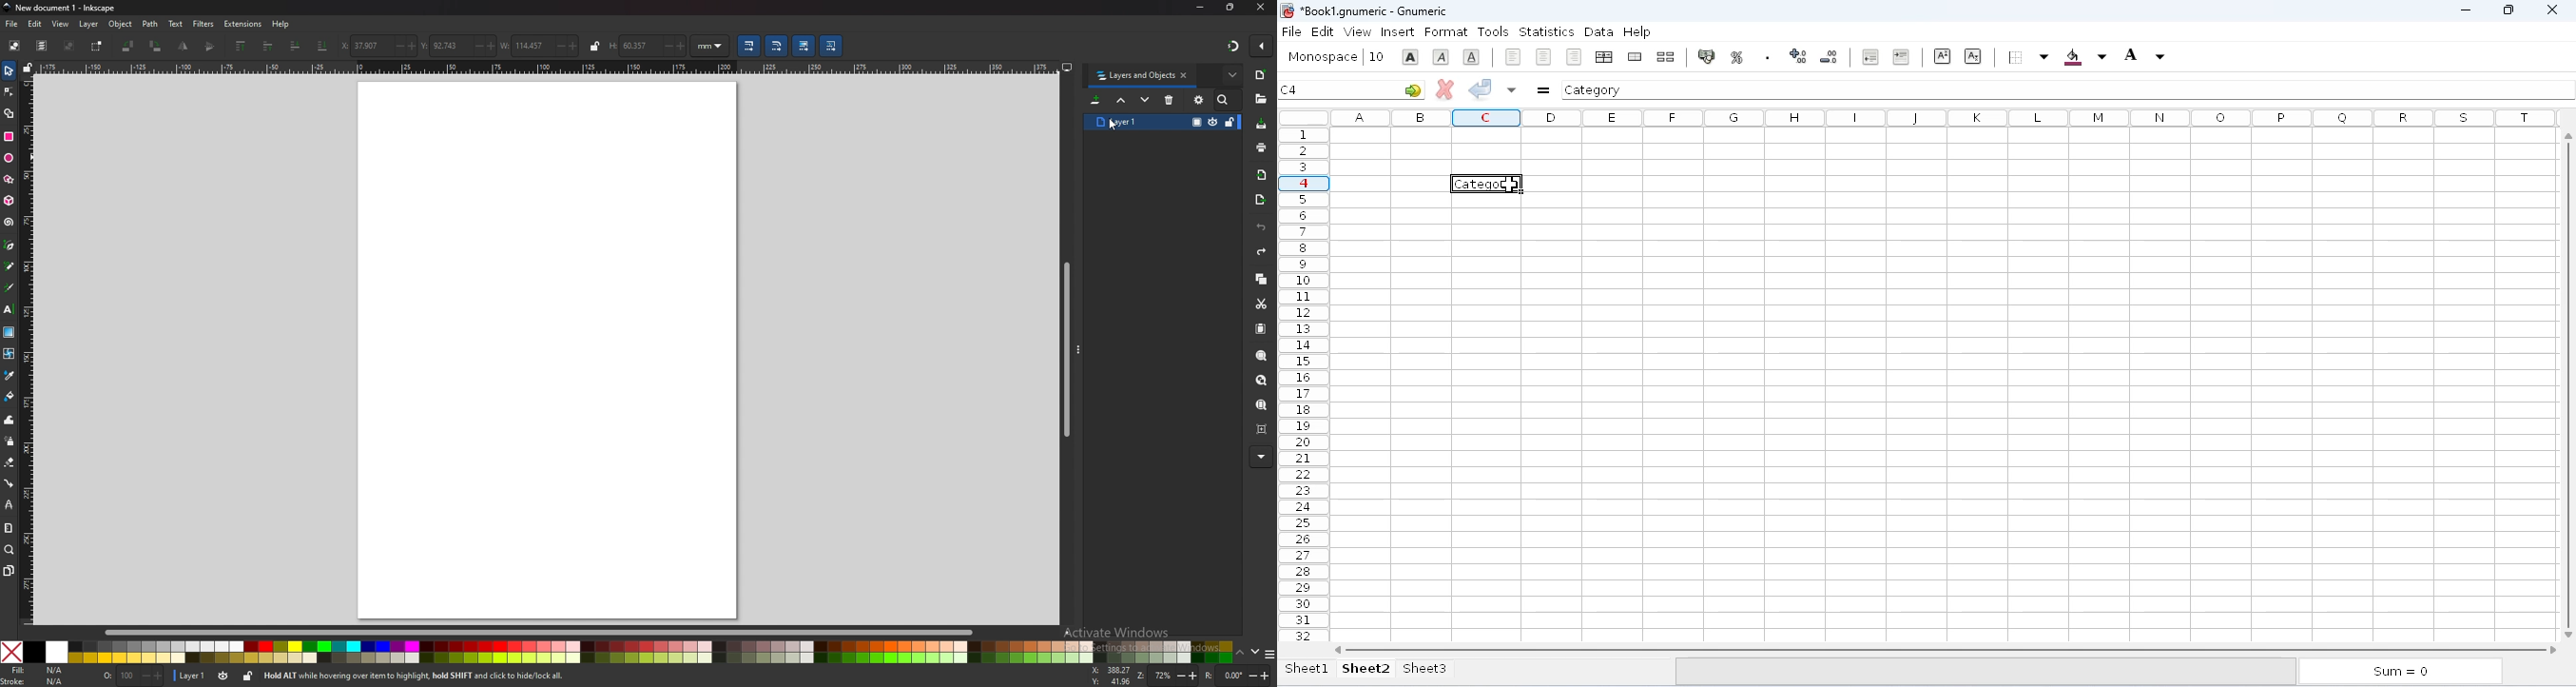 The height and width of the screenshot is (700, 2576). What do you see at coordinates (132, 674) in the screenshot?
I see `opacity` at bounding box center [132, 674].